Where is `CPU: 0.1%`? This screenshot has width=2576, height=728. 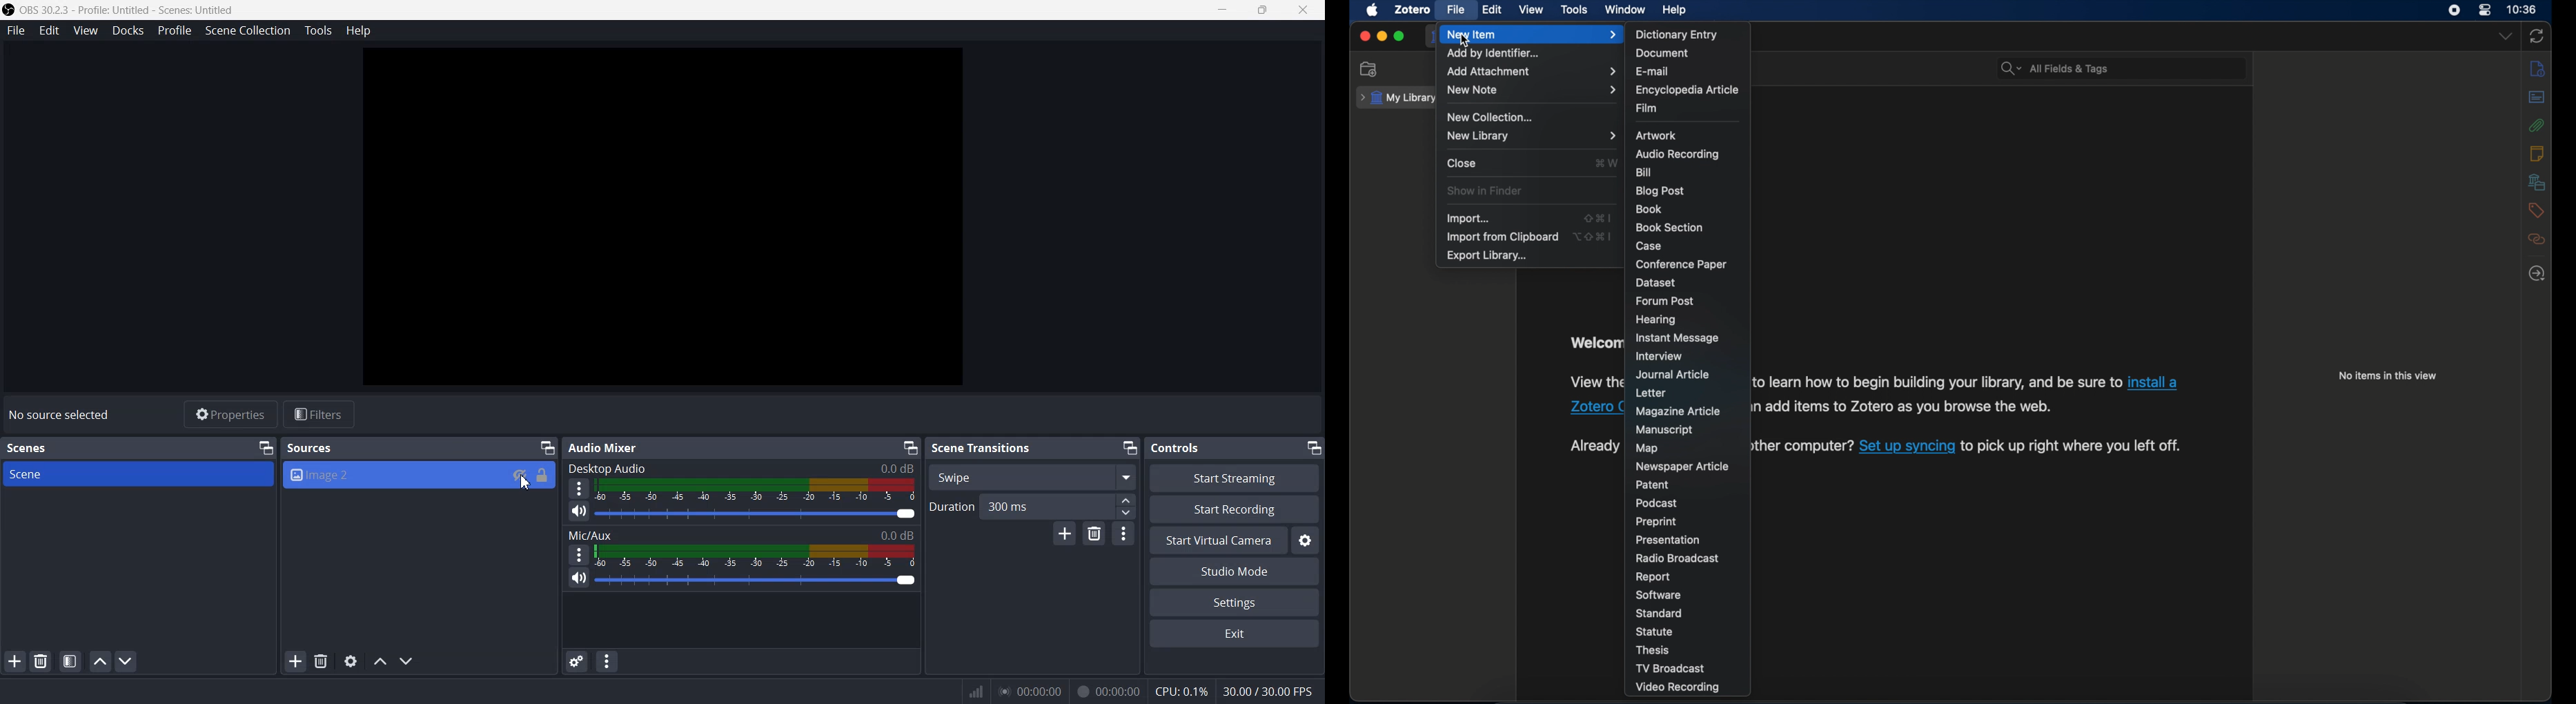
CPU: 0.1% is located at coordinates (1181, 691).